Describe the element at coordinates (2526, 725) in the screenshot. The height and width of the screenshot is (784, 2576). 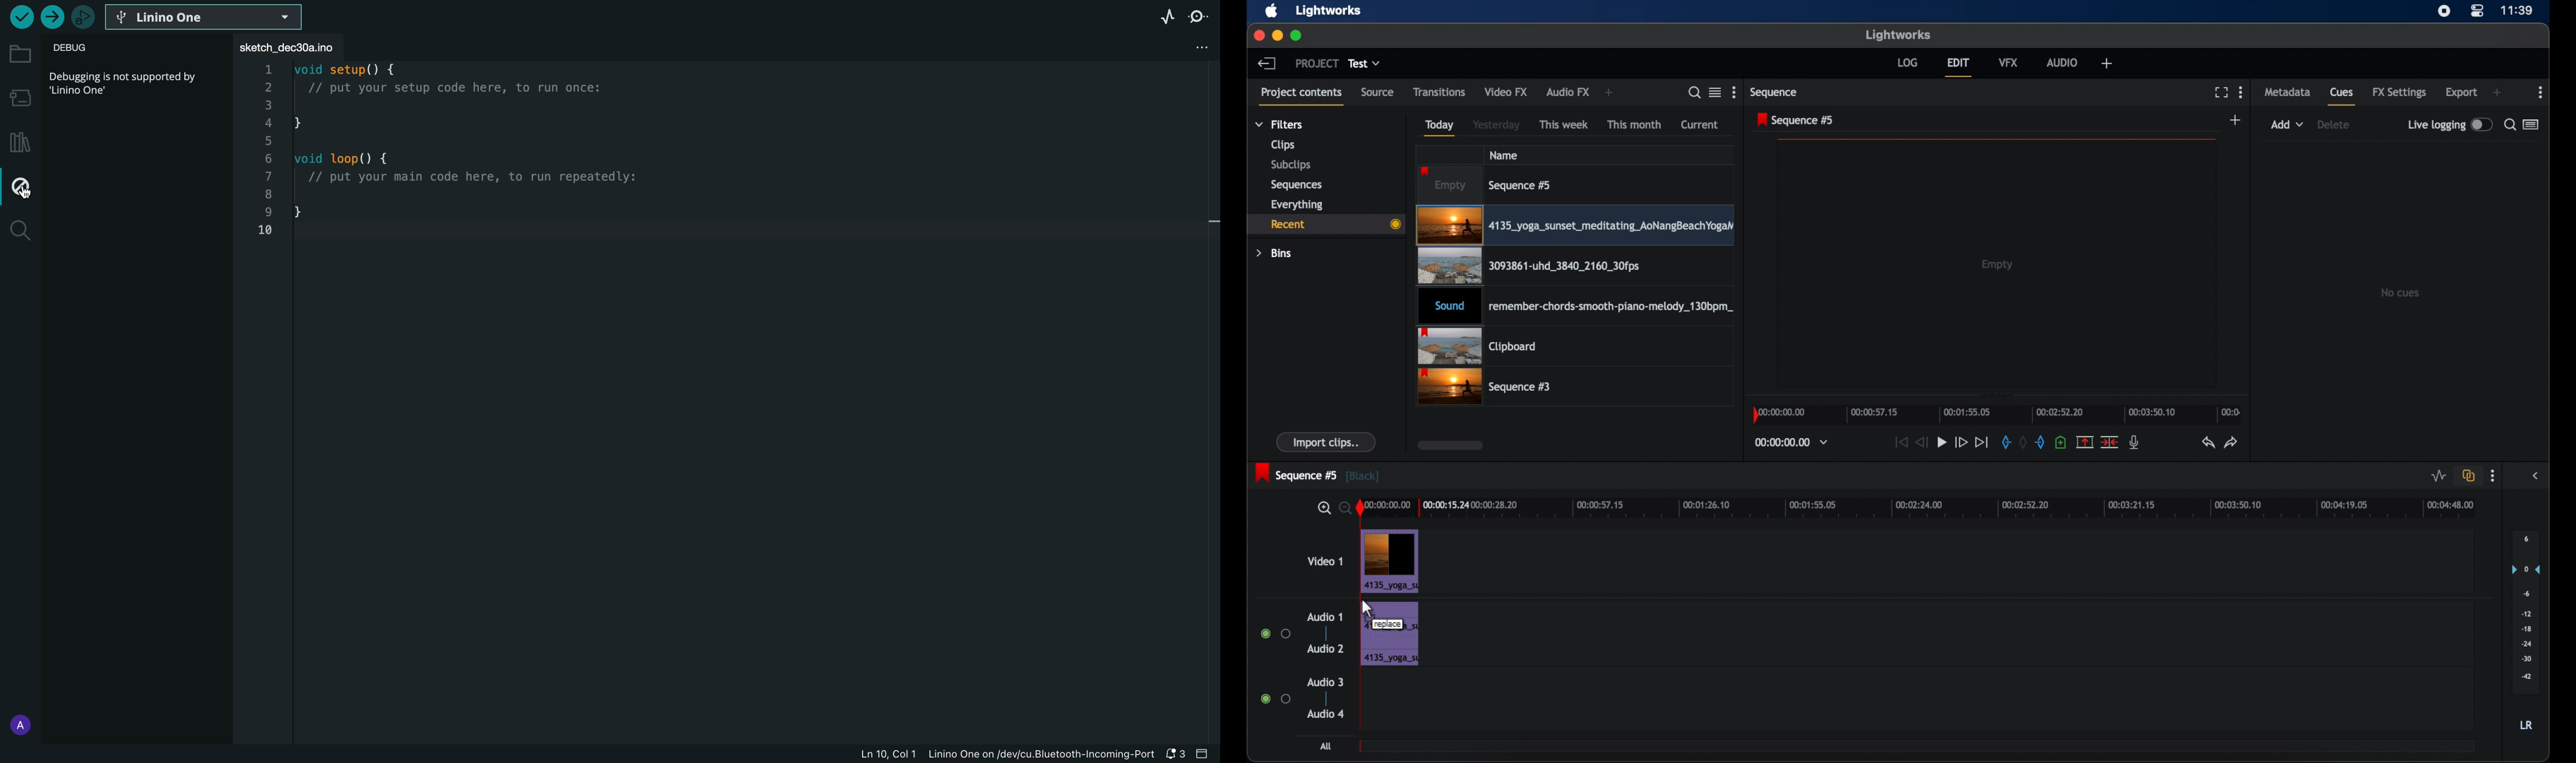
I see `LR` at that location.